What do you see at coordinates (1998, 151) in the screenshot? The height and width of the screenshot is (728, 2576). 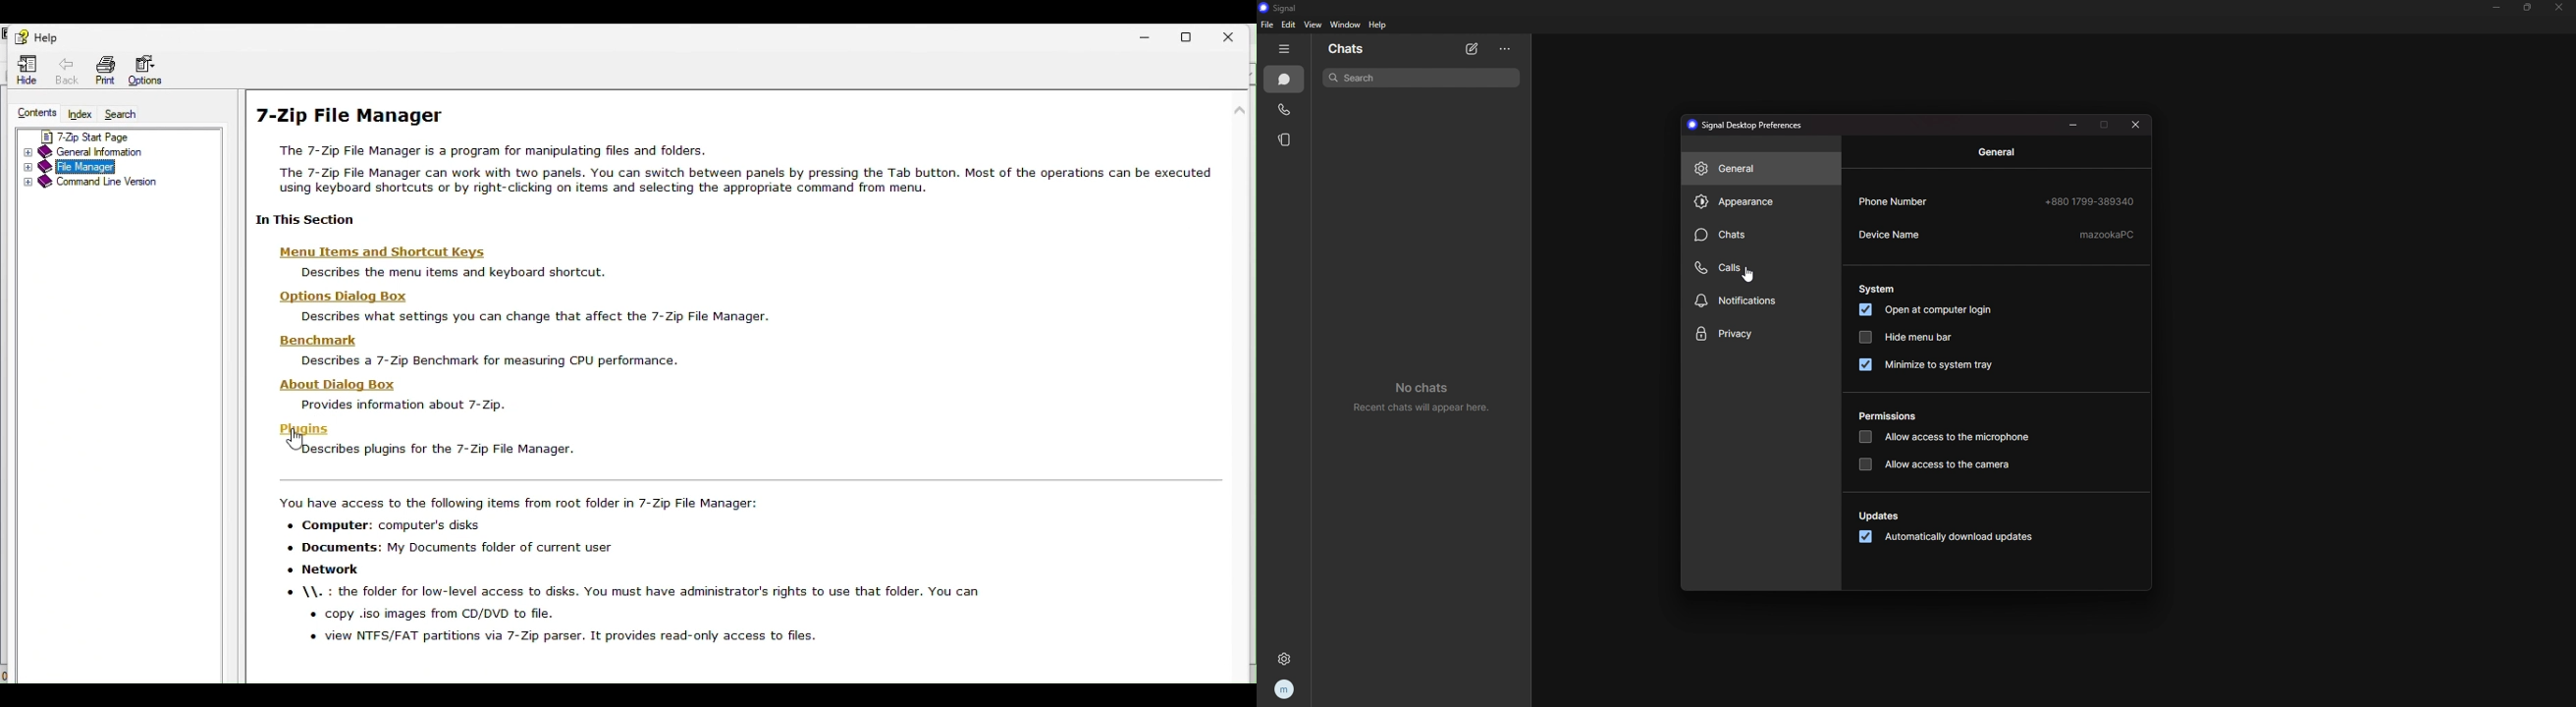 I see `general` at bounding box center [1998, 151].